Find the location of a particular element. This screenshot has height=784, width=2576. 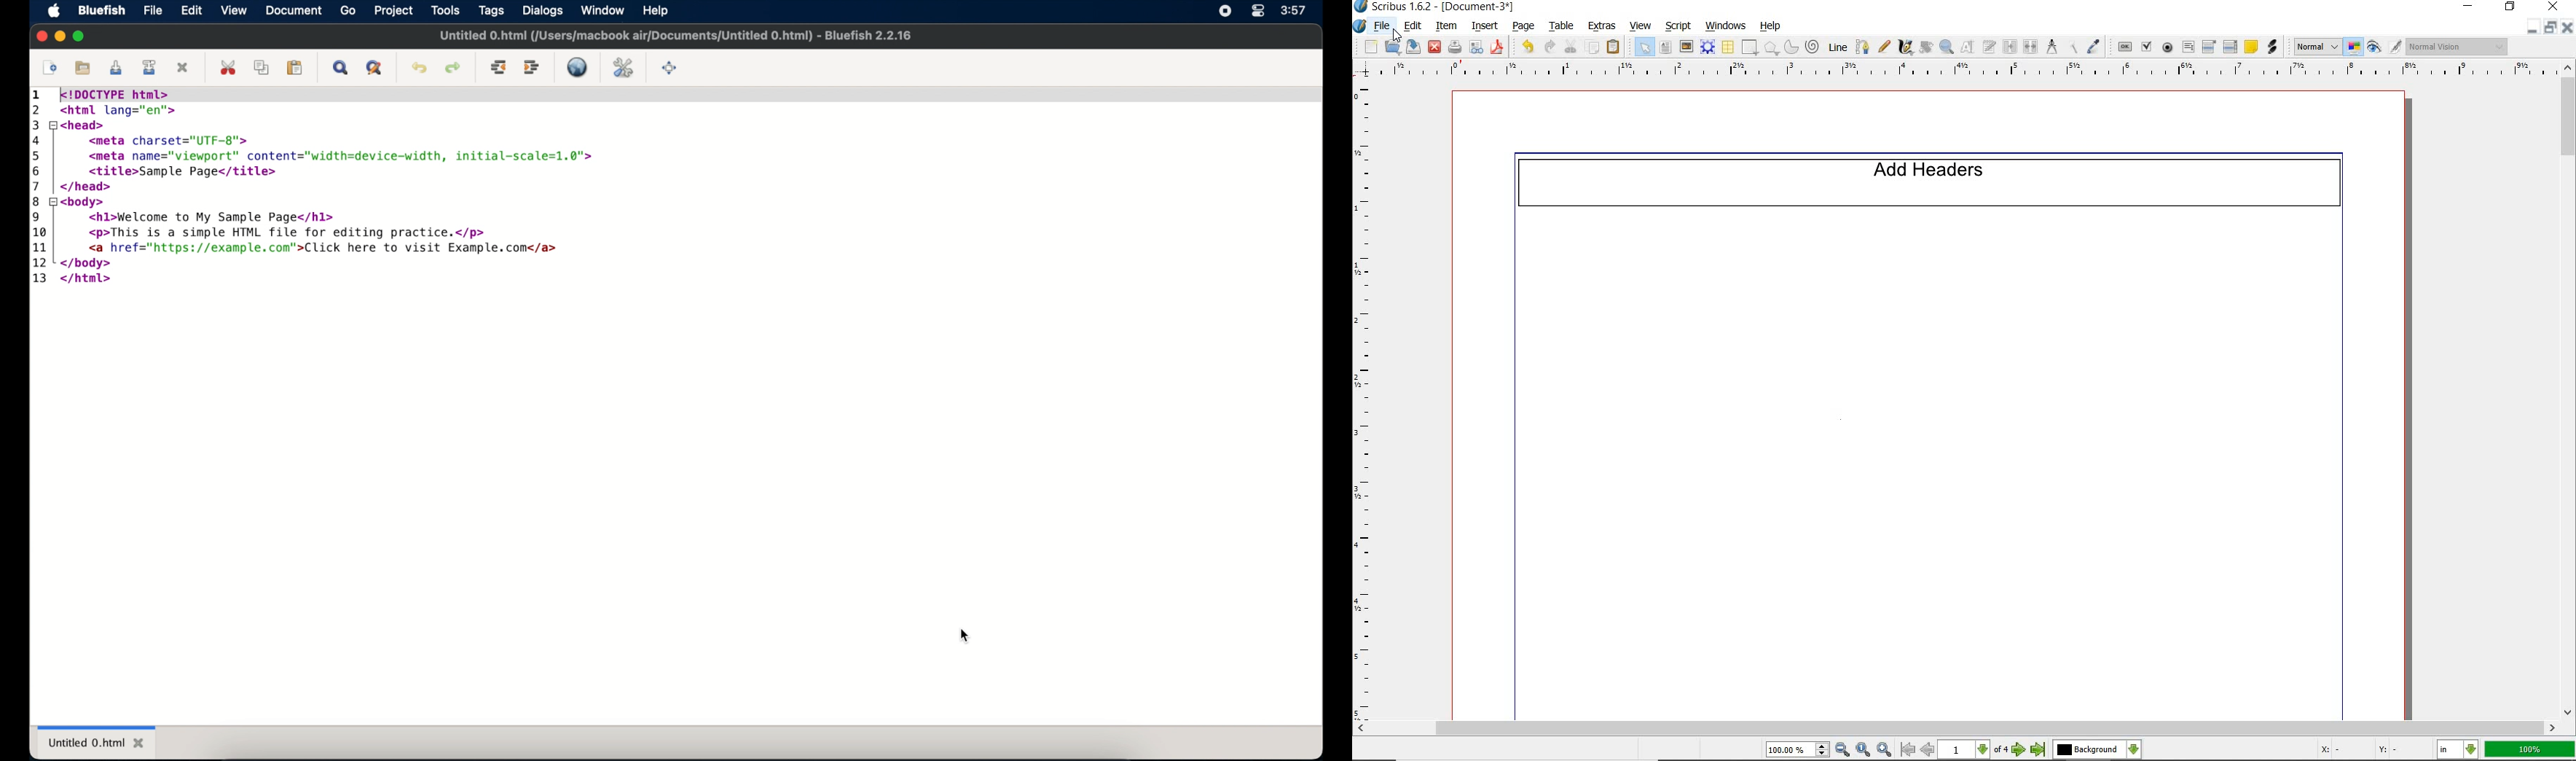

edit text with story editor is located at coordinates (1988, 46).